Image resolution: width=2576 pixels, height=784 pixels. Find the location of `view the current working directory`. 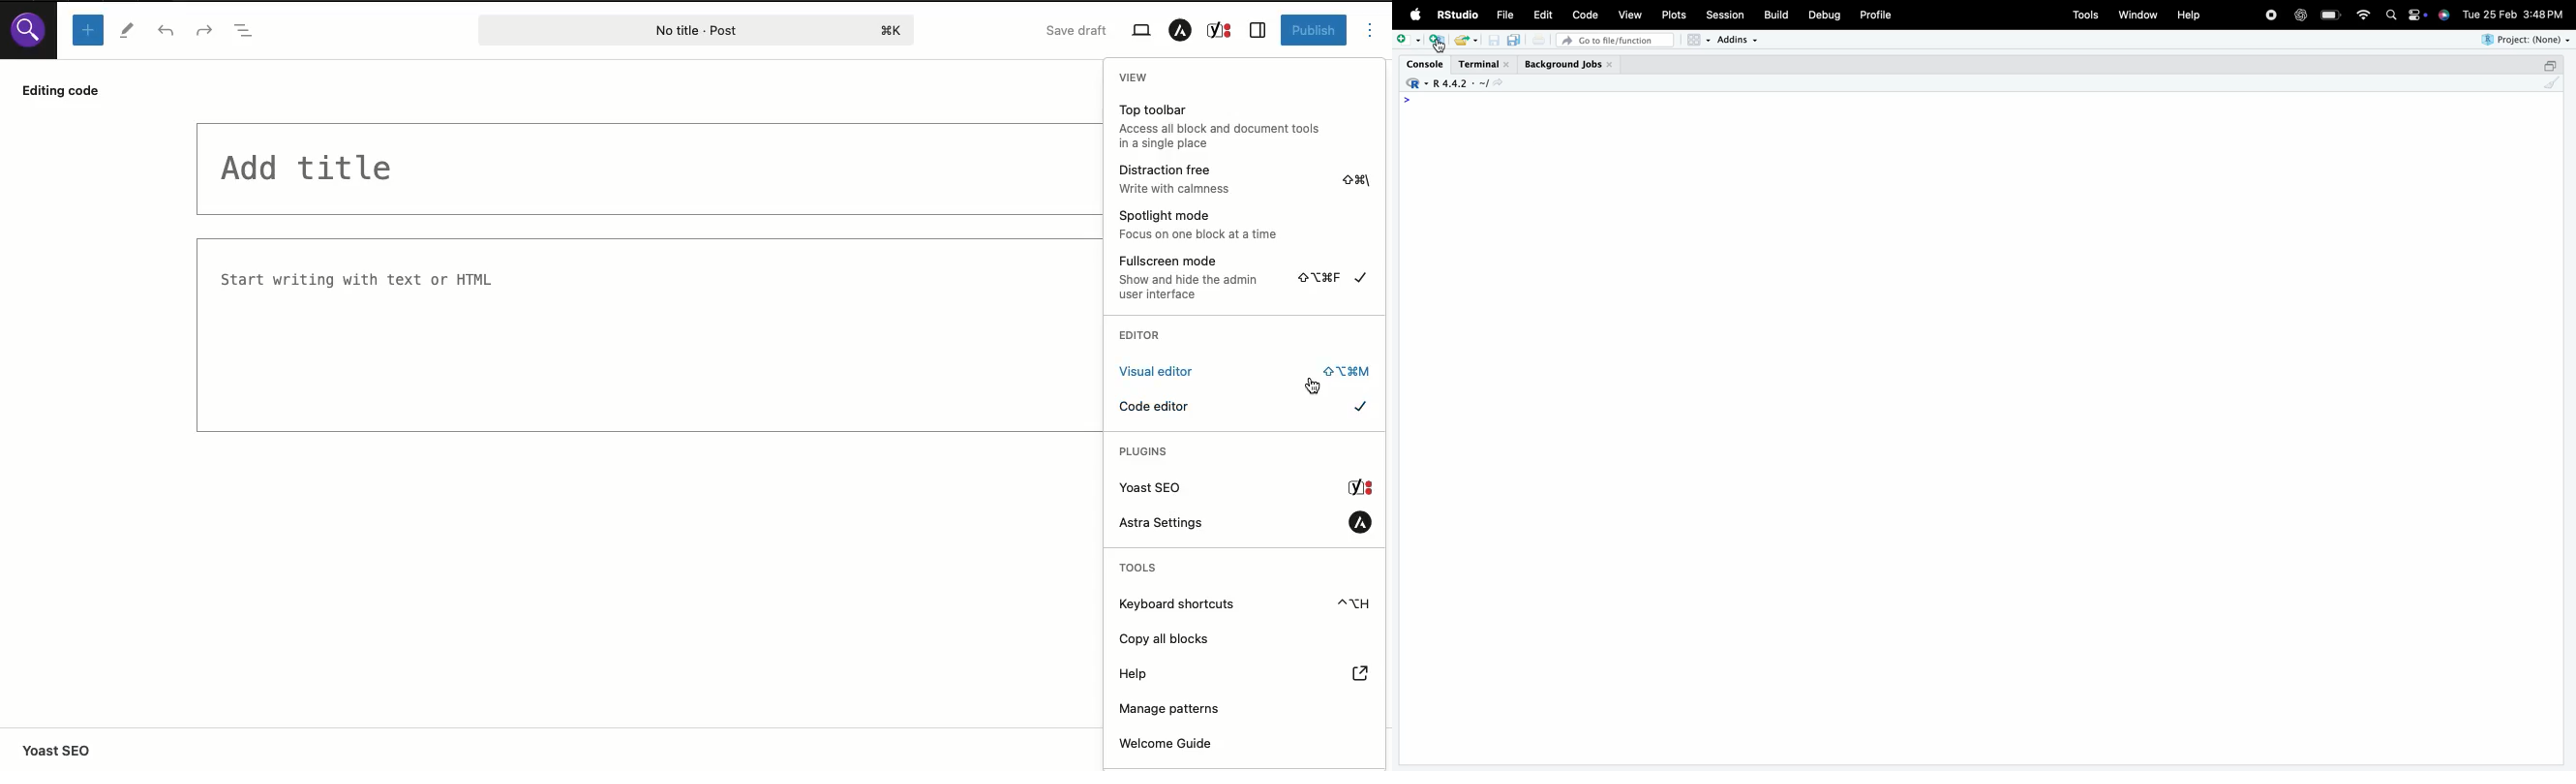

view the current working directory is located at coordinates (1497, 83).